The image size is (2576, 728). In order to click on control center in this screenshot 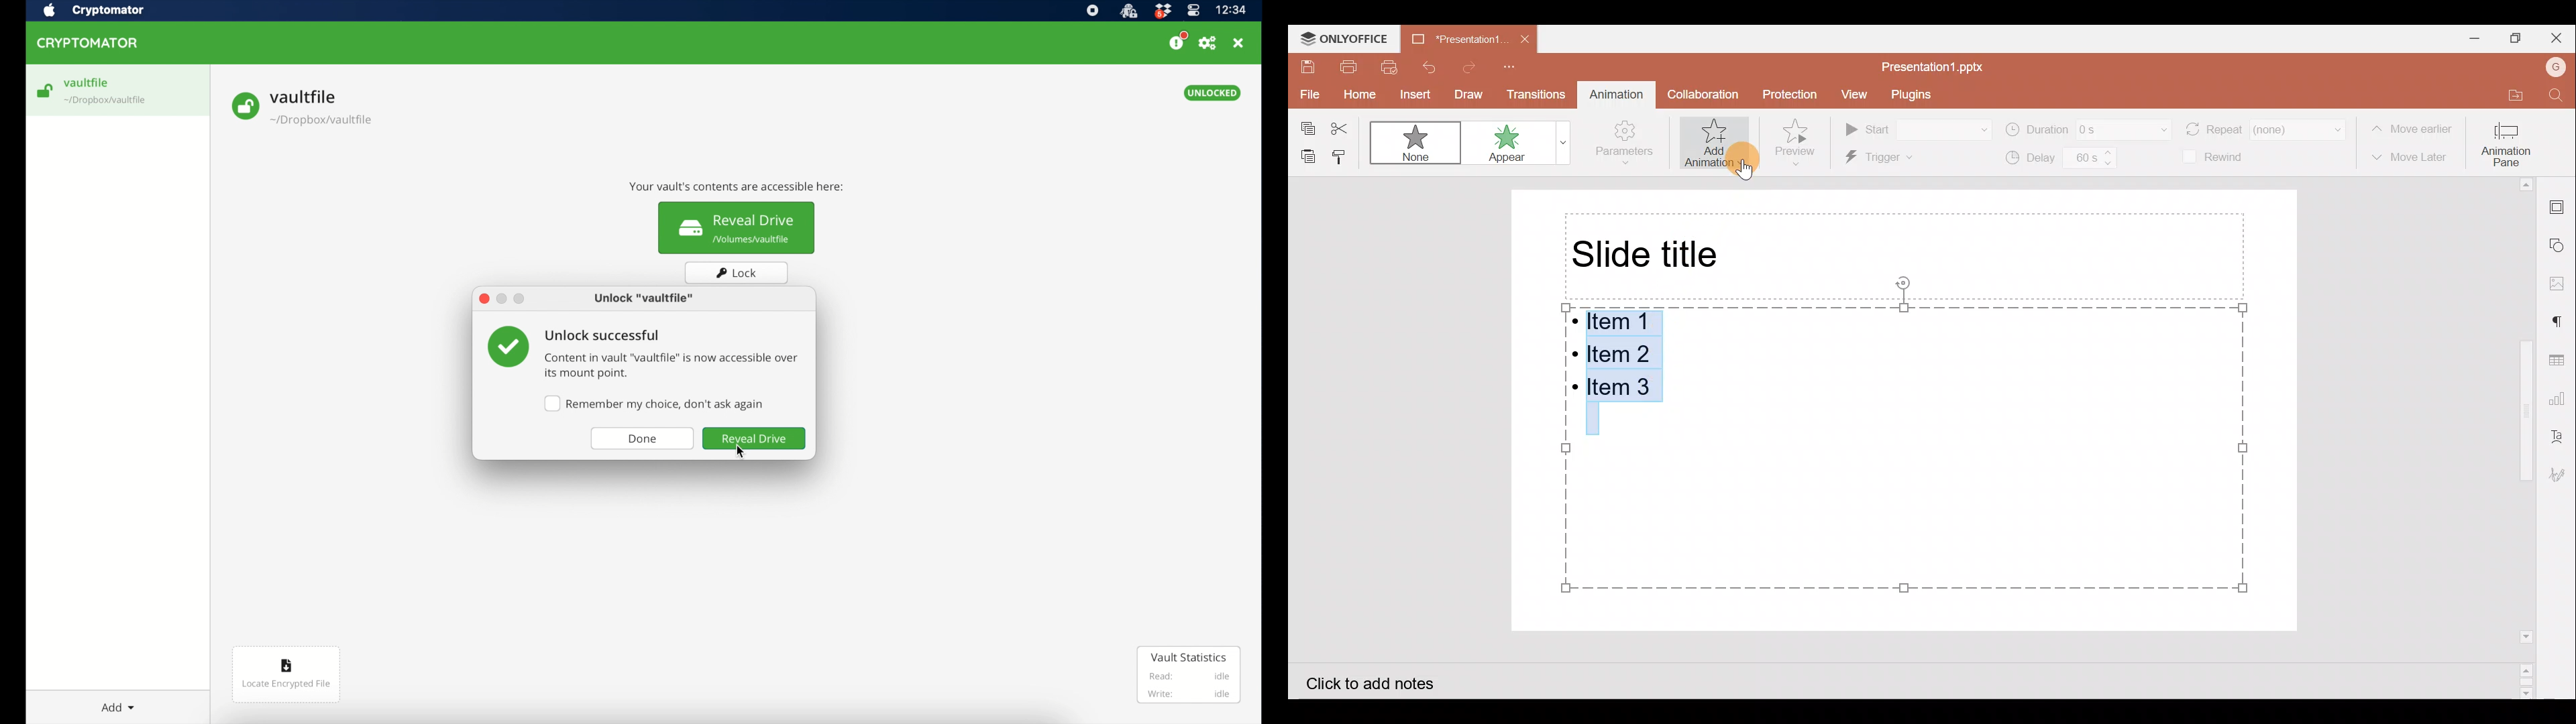, I will do `click(1192, 10)`.